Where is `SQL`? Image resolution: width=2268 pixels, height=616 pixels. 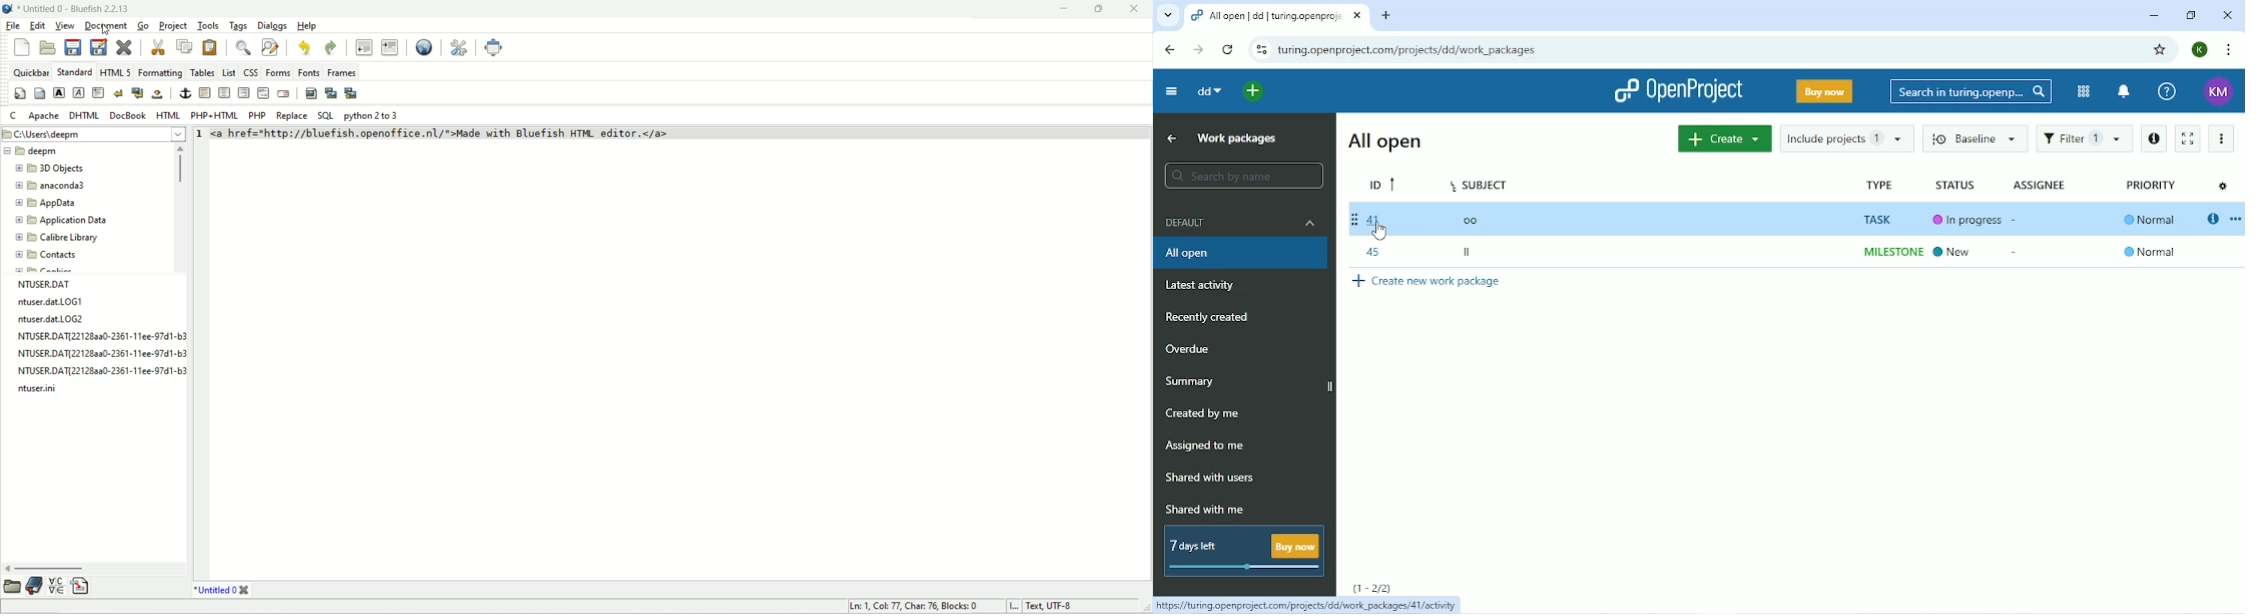
SQL is located at coordinates (325, 116).